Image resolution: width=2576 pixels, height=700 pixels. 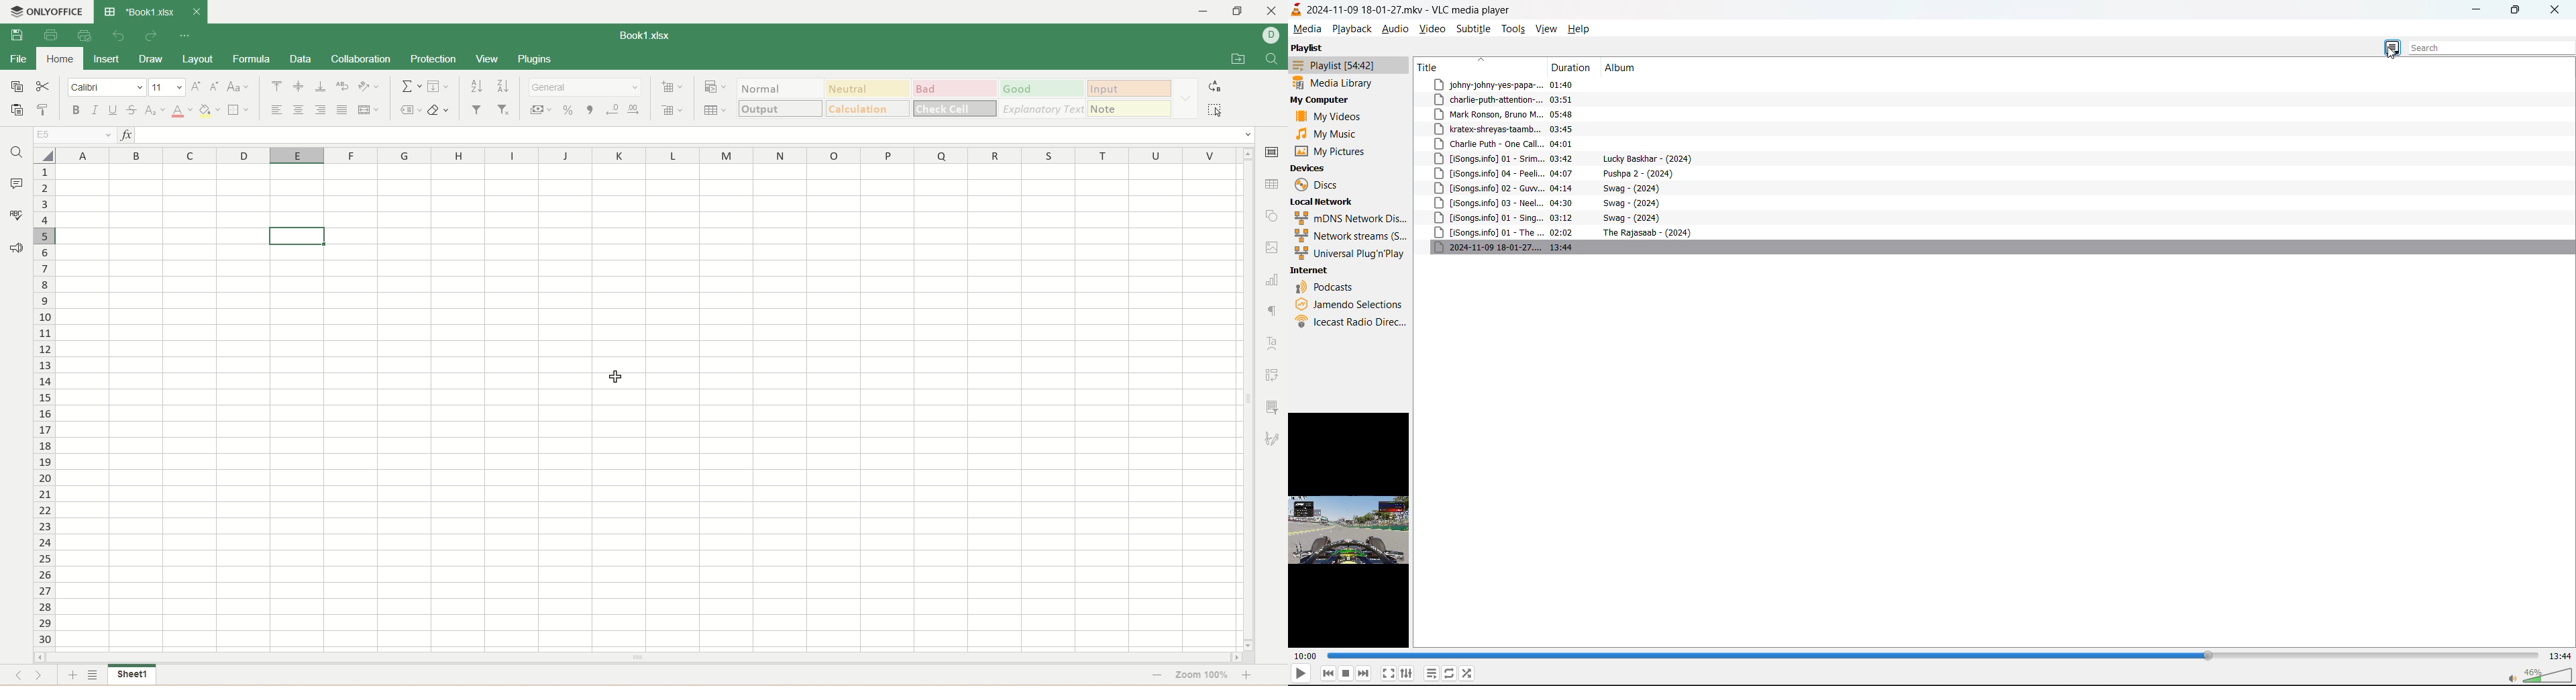 I want to click on devices, so click(x=1311, y=168).